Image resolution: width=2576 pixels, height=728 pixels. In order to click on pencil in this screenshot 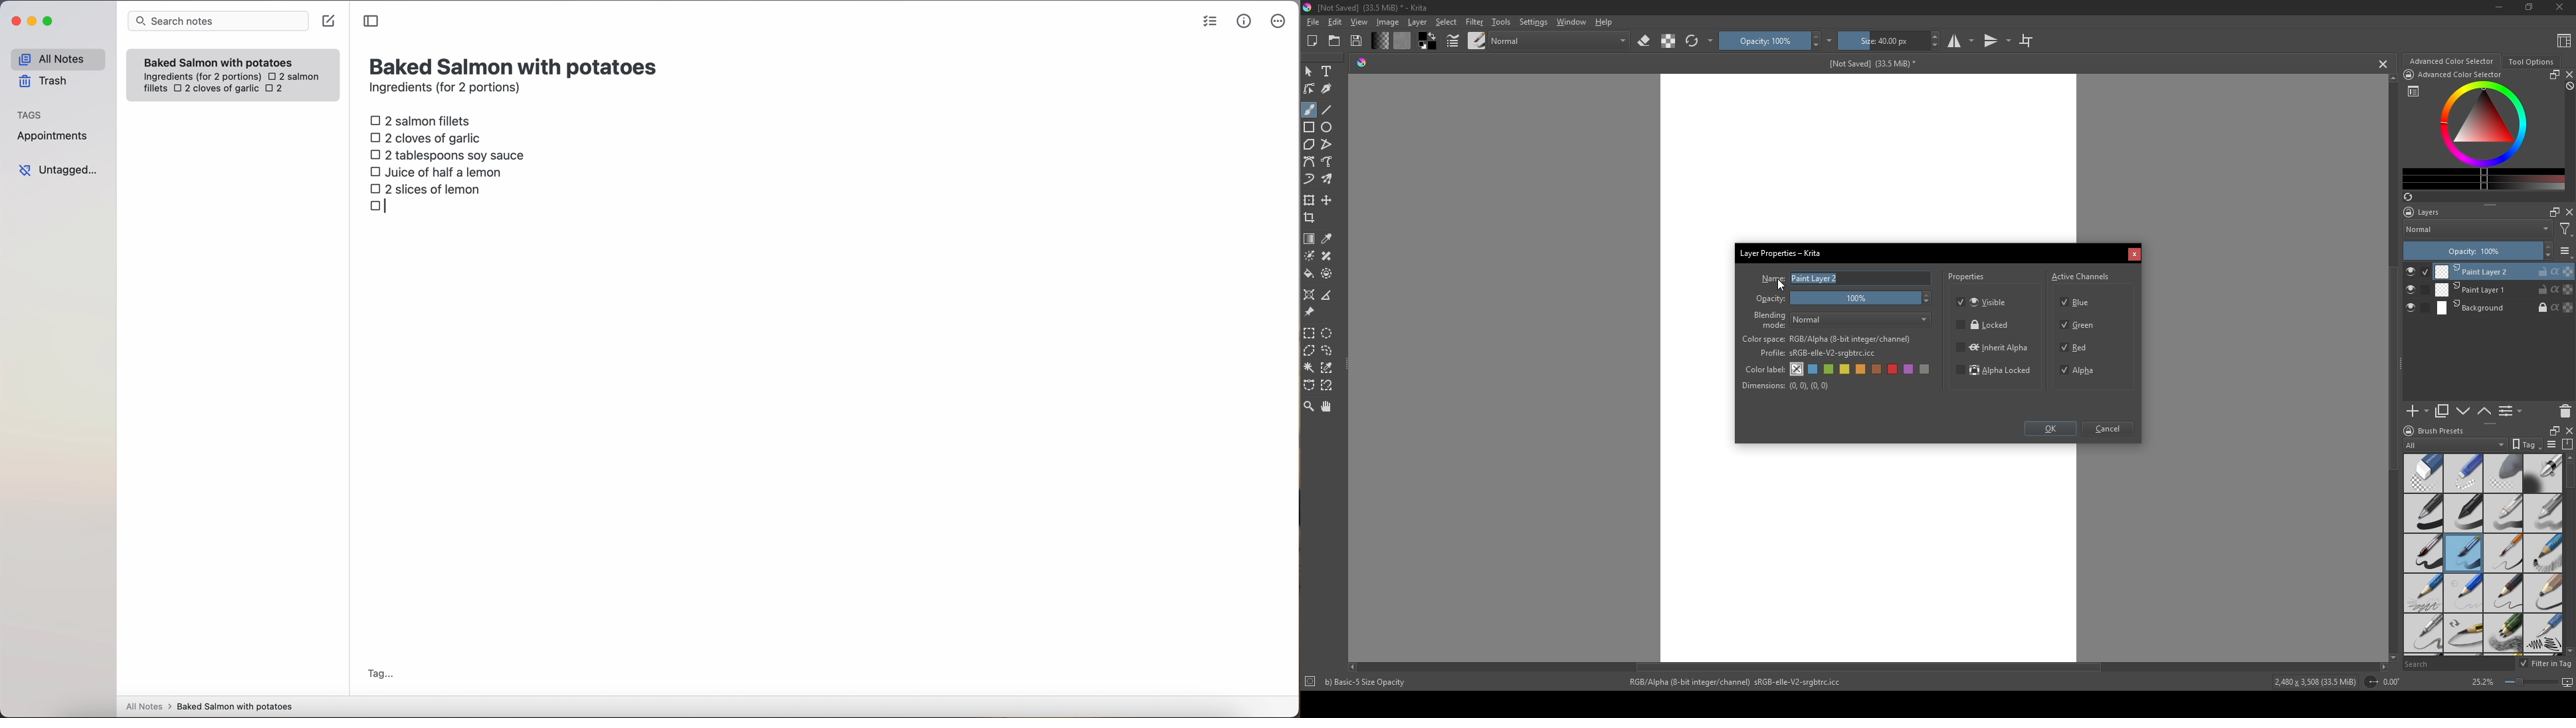, I will do `click(2543, 592)`.